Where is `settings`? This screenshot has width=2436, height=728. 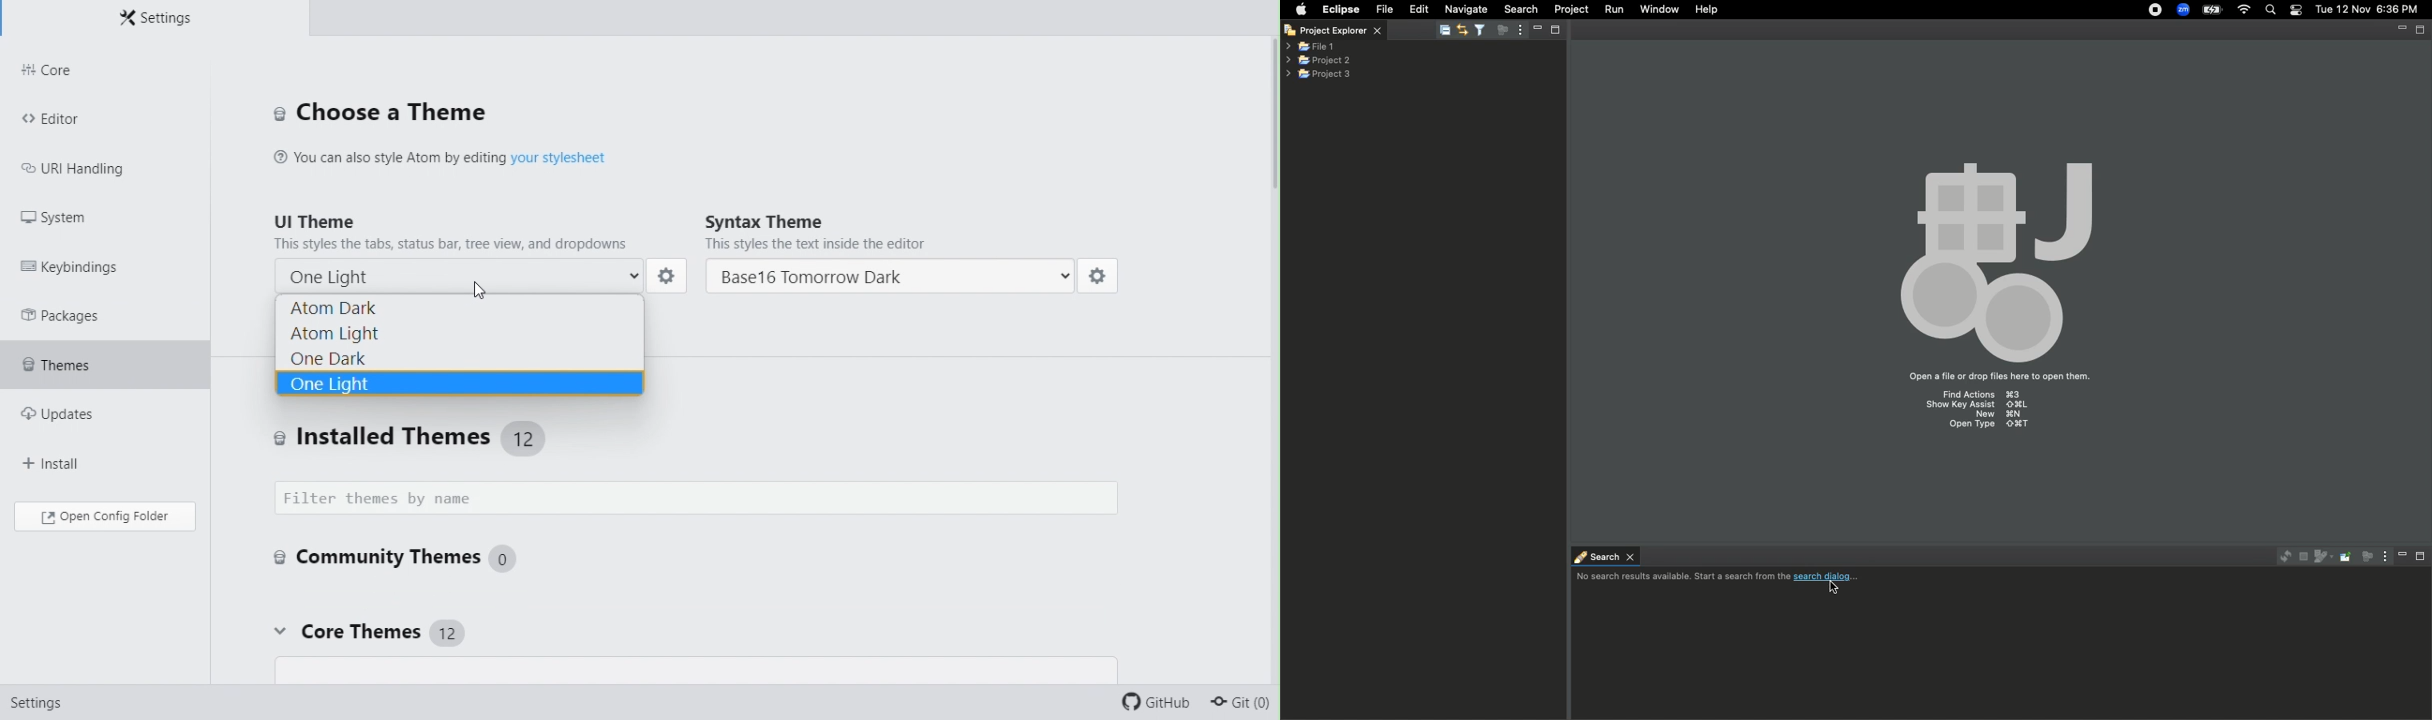
settings is located at coordinates (669, 277).